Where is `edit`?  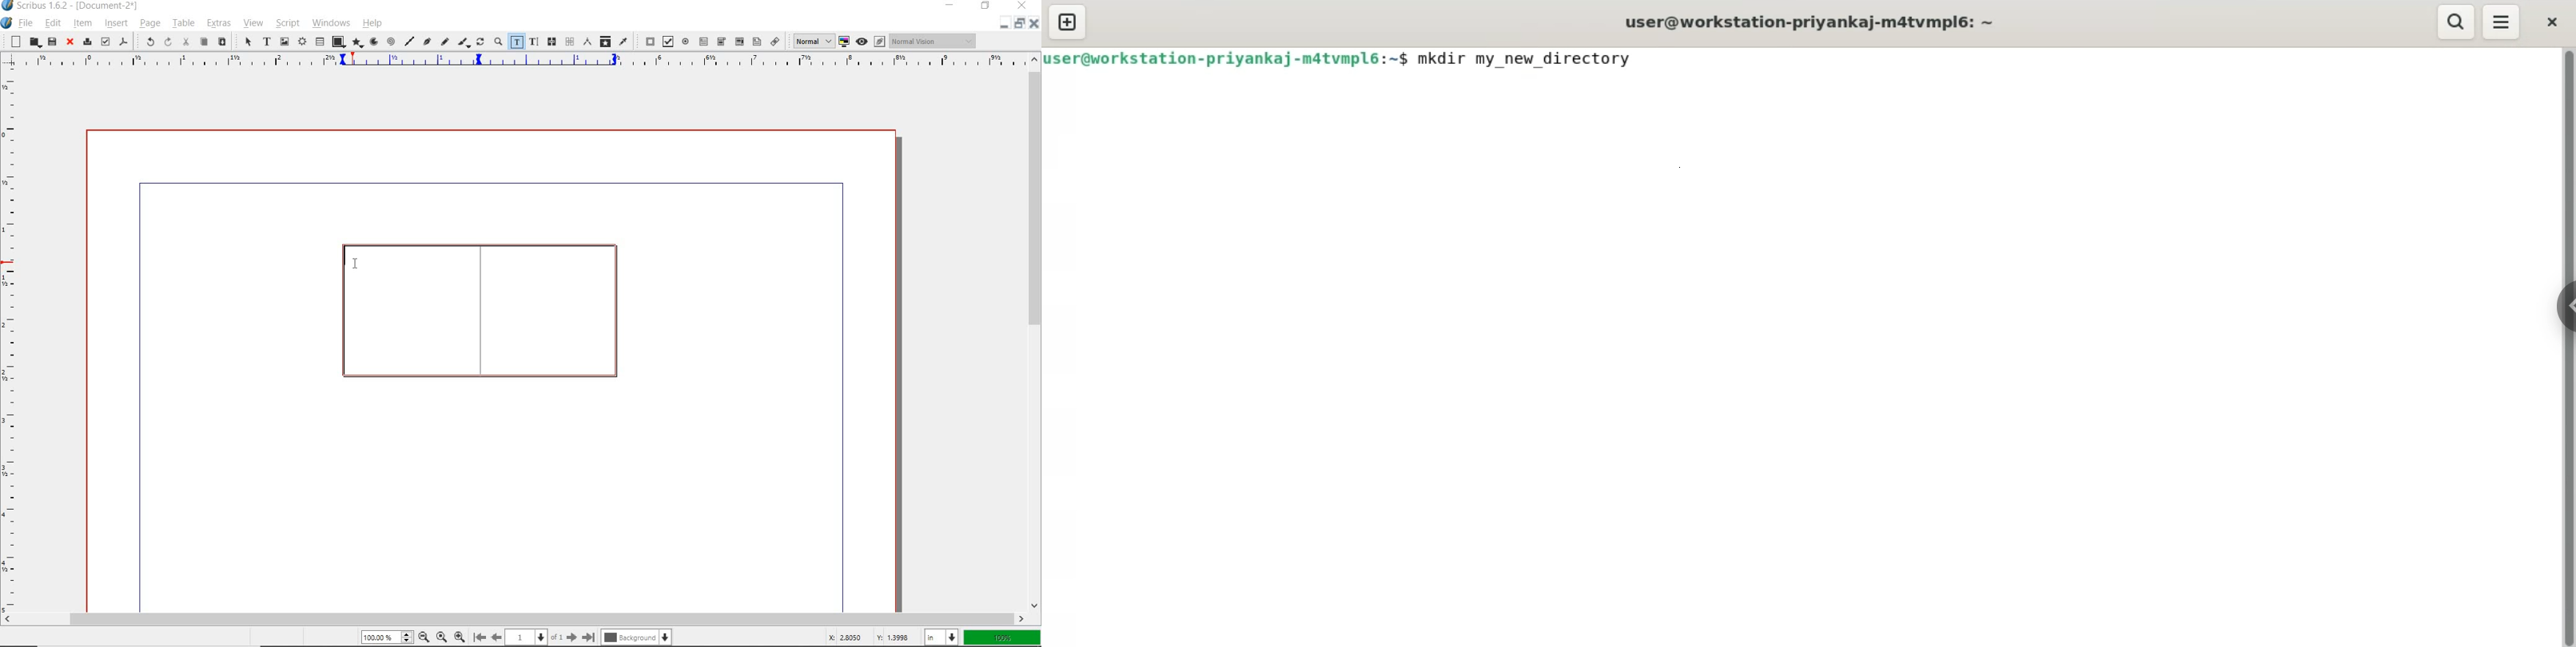
edit is located at coordinates (53, 24).